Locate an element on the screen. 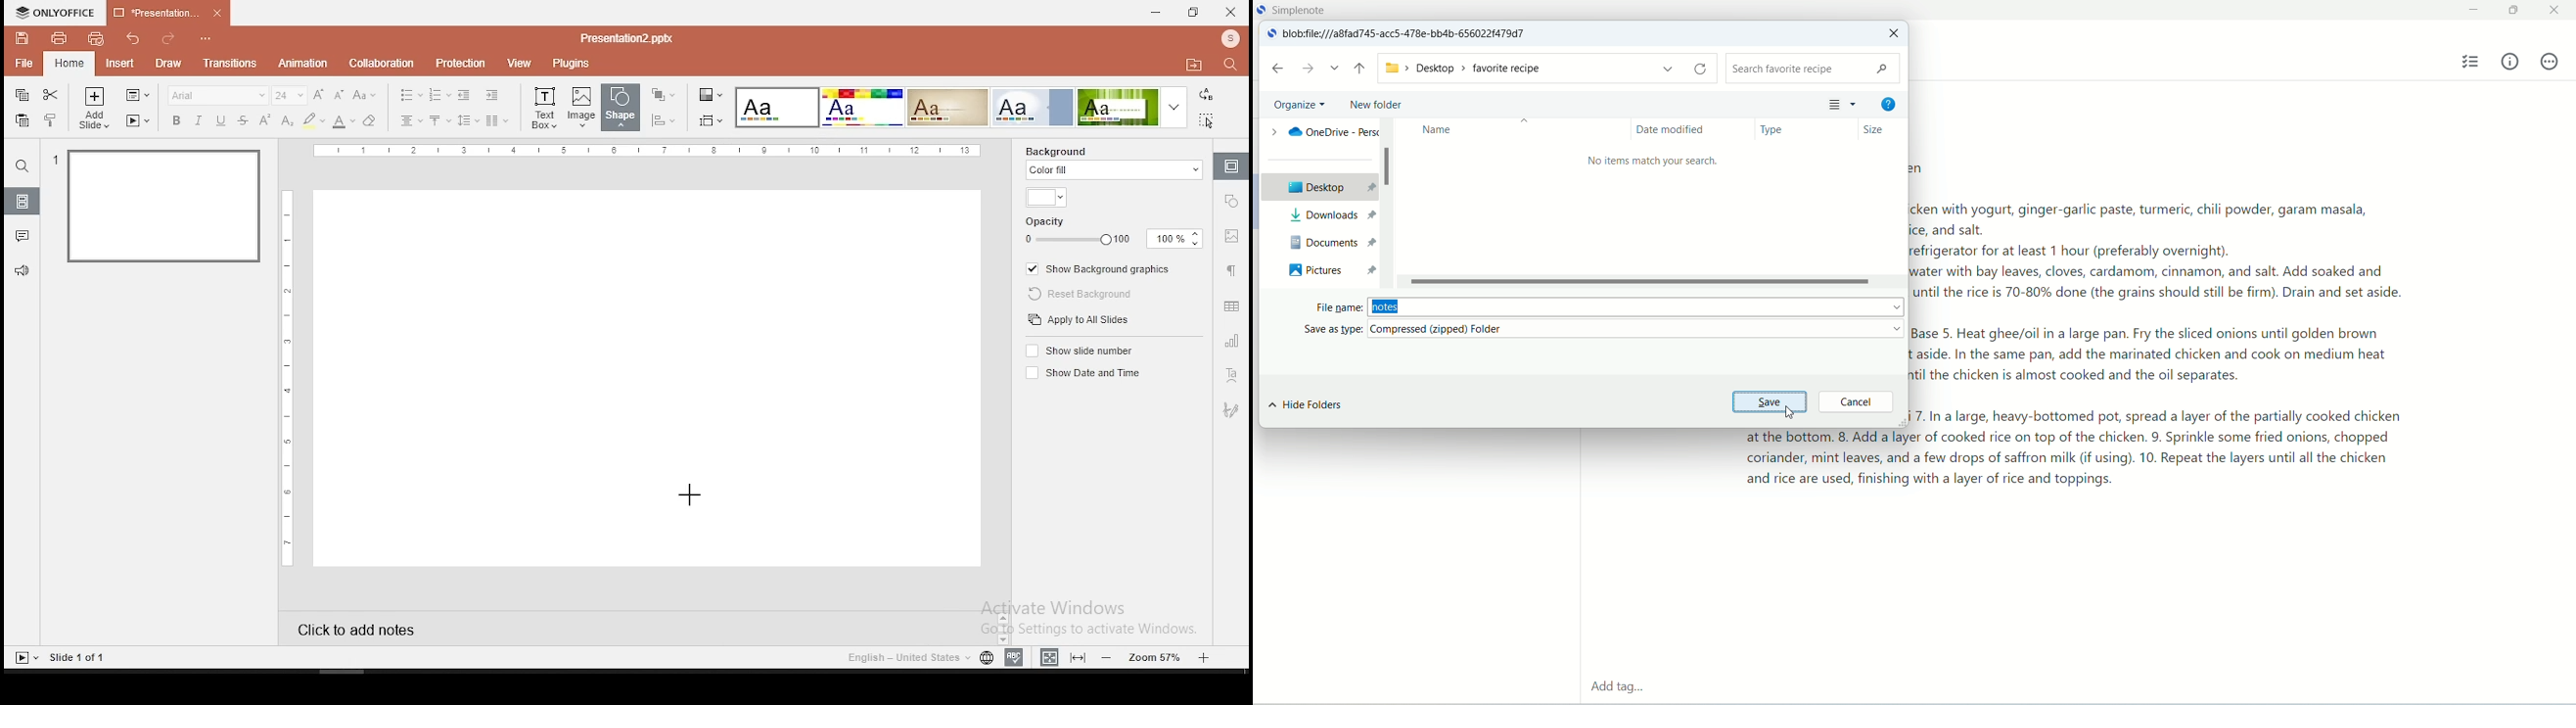 The height and width of the screenshot is (728, 2576). collaboration is located at coordinates (381, 63).